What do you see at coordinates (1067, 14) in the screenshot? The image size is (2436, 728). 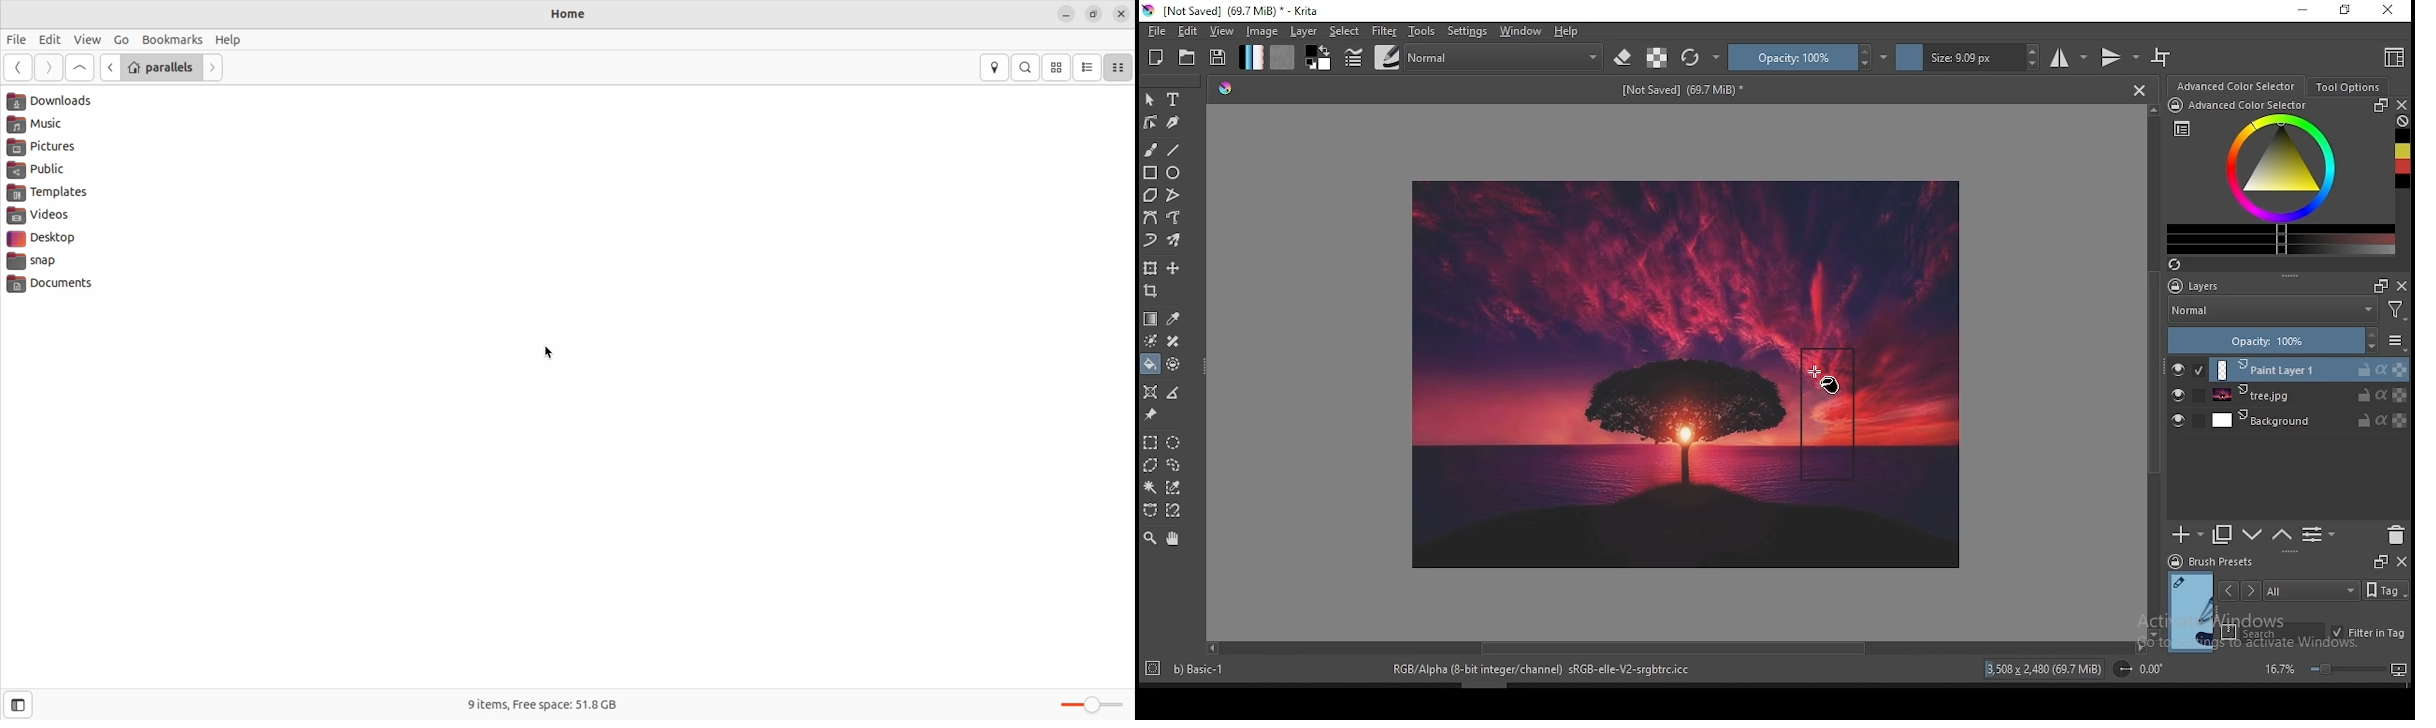 I see `minimize` at bounding box center [1067, 14].